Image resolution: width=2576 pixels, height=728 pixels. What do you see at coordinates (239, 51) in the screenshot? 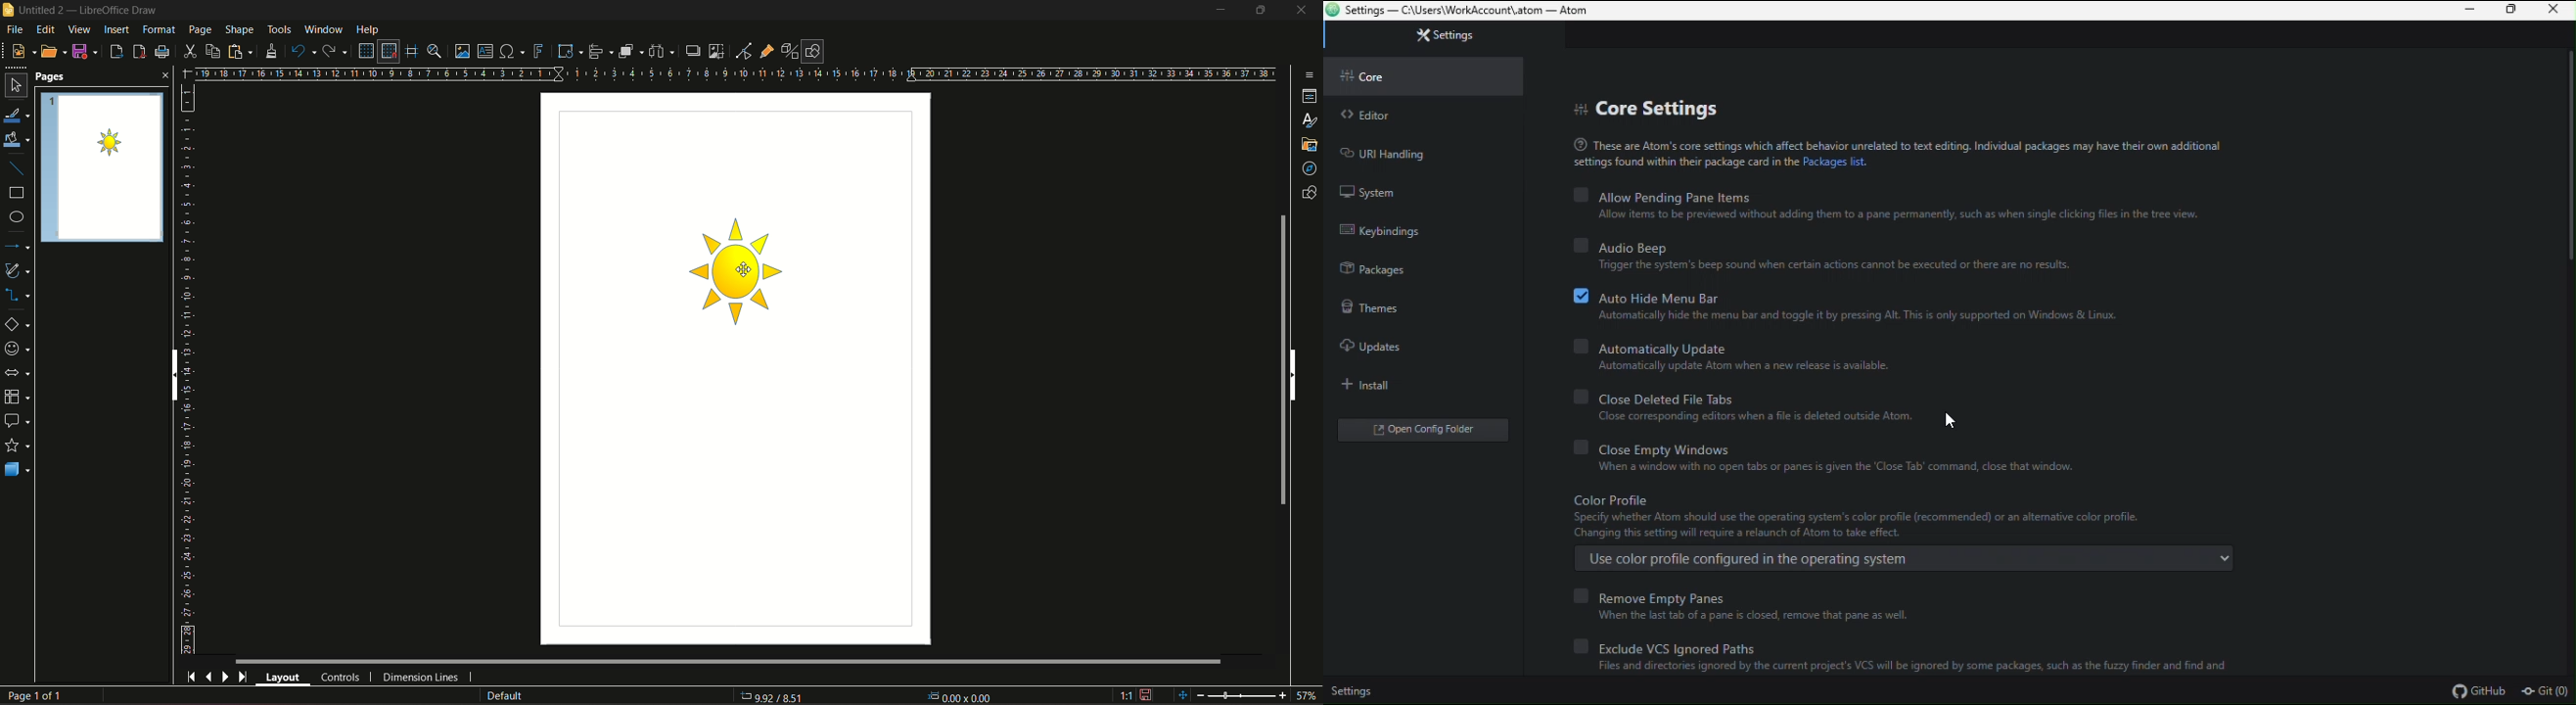
I see `paste` at bounding box center [239, 51].